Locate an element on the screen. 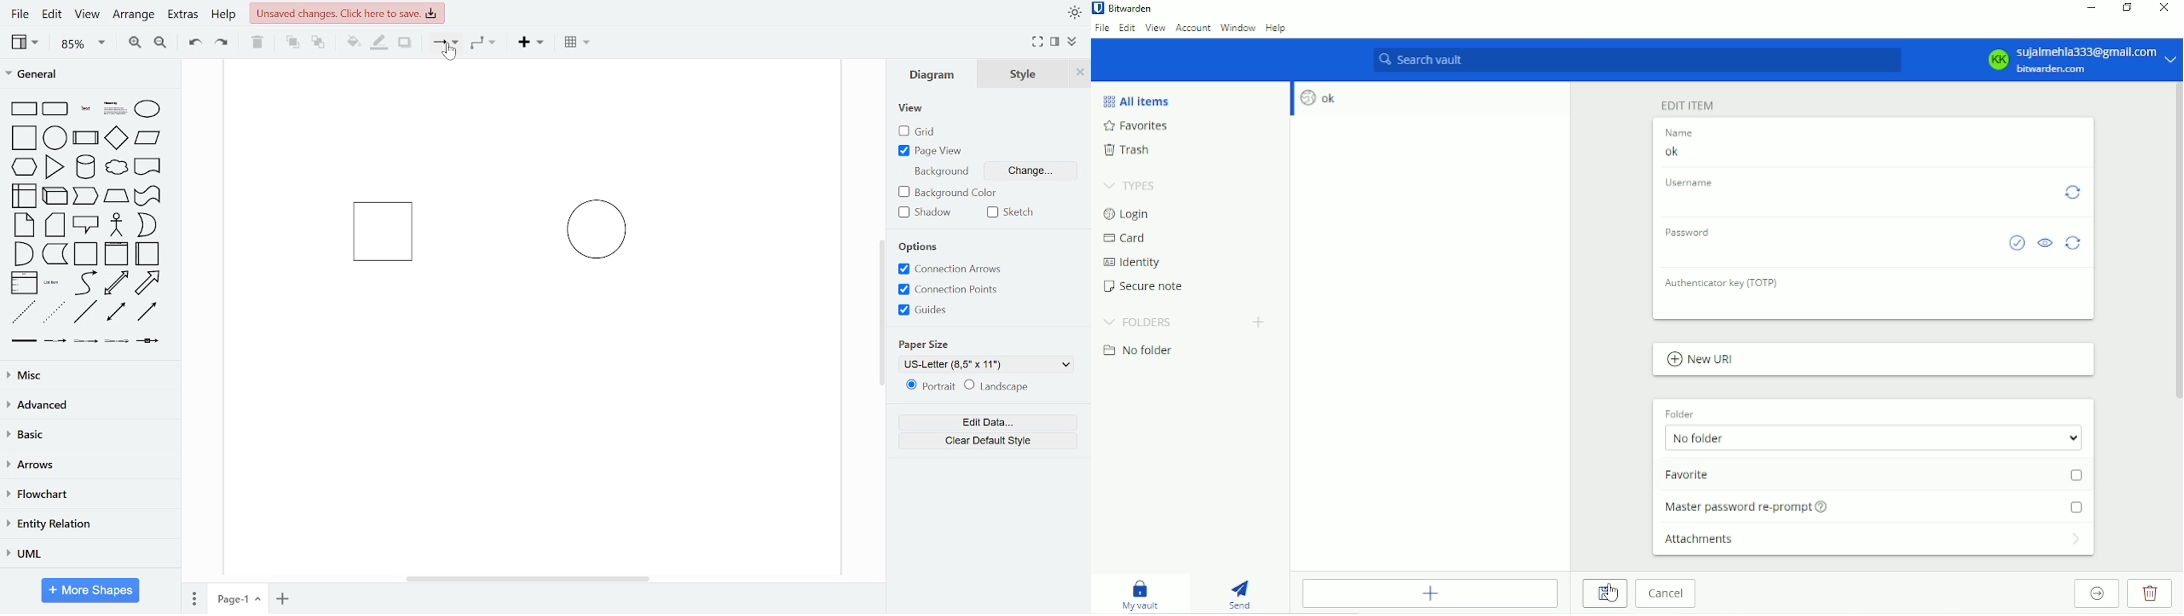 The height and width of the screenshot is (616, 2184). rectangle is located at coordinates (24, 109).